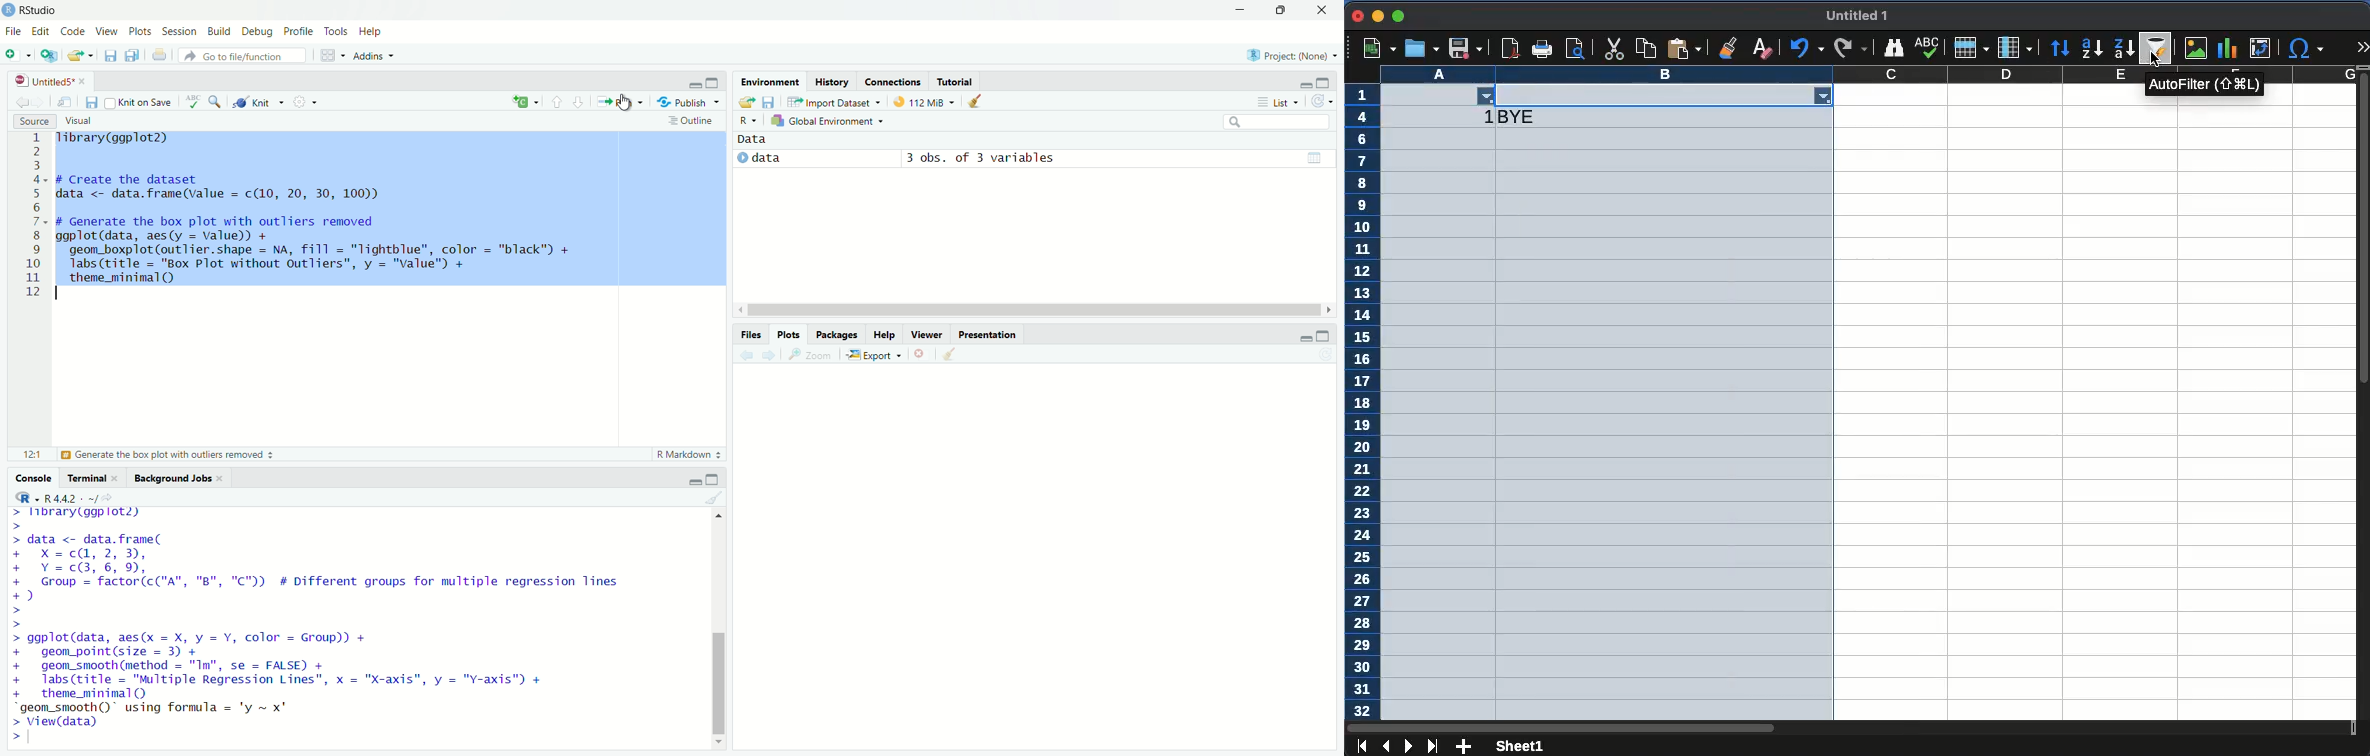  Describe the element at coordinates (892, 81) in the screenshot. I see `‘Connections` at that location.